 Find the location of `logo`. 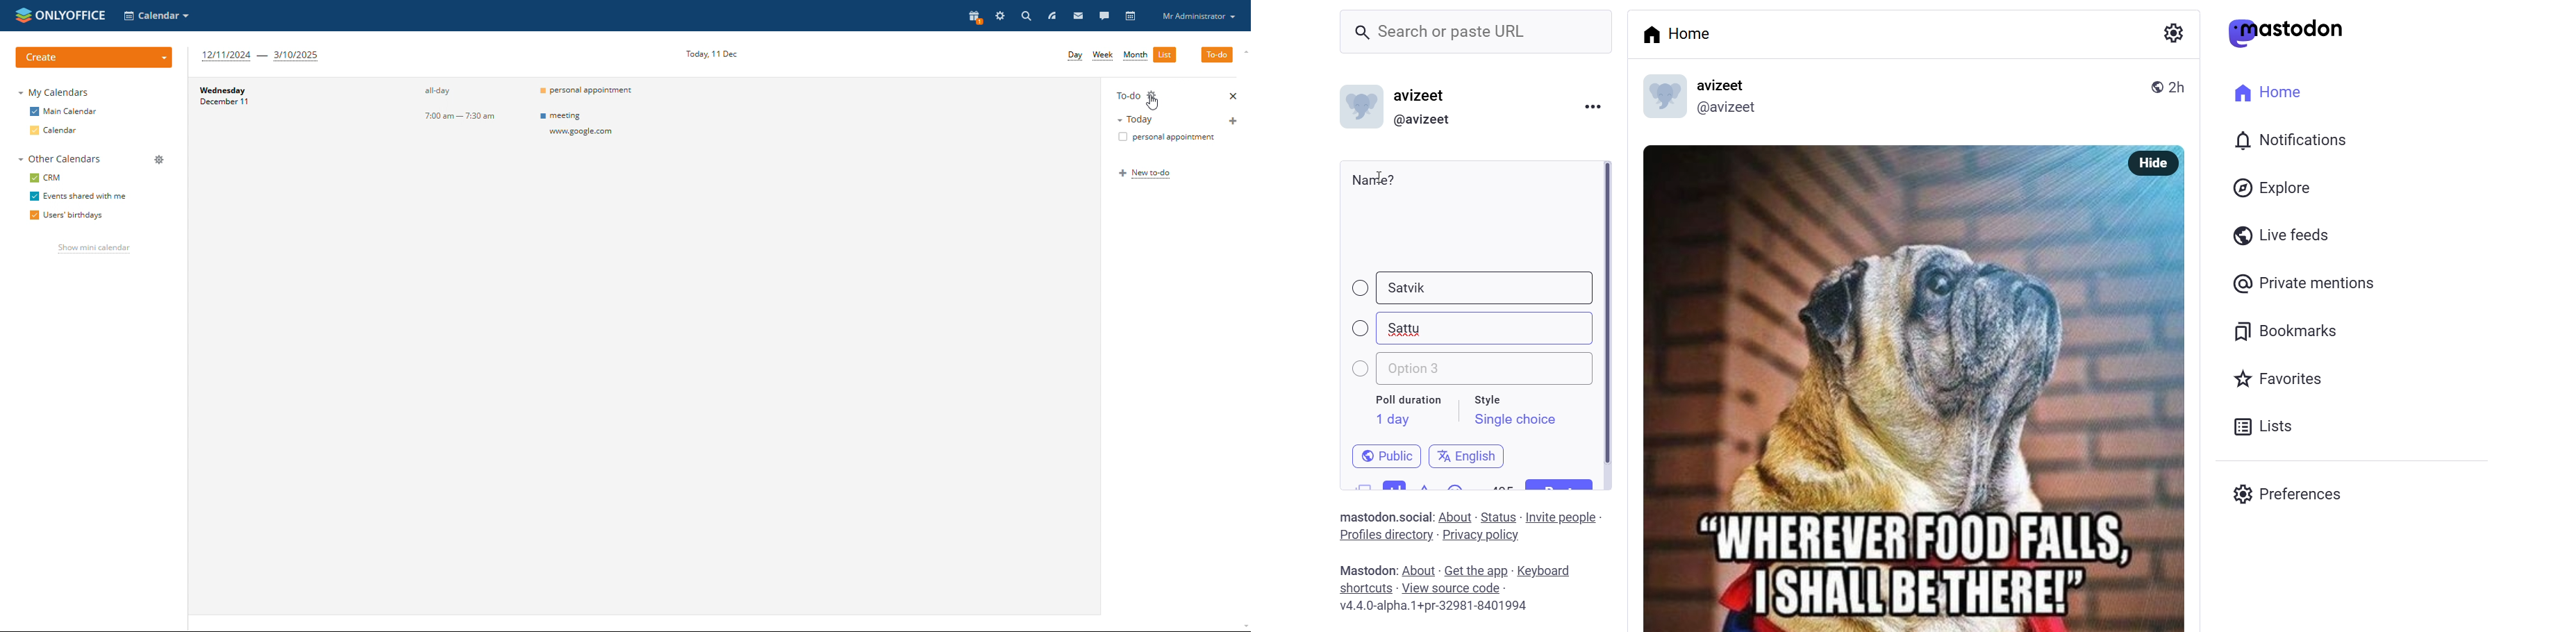

logo is located at coordinates (62, 15).